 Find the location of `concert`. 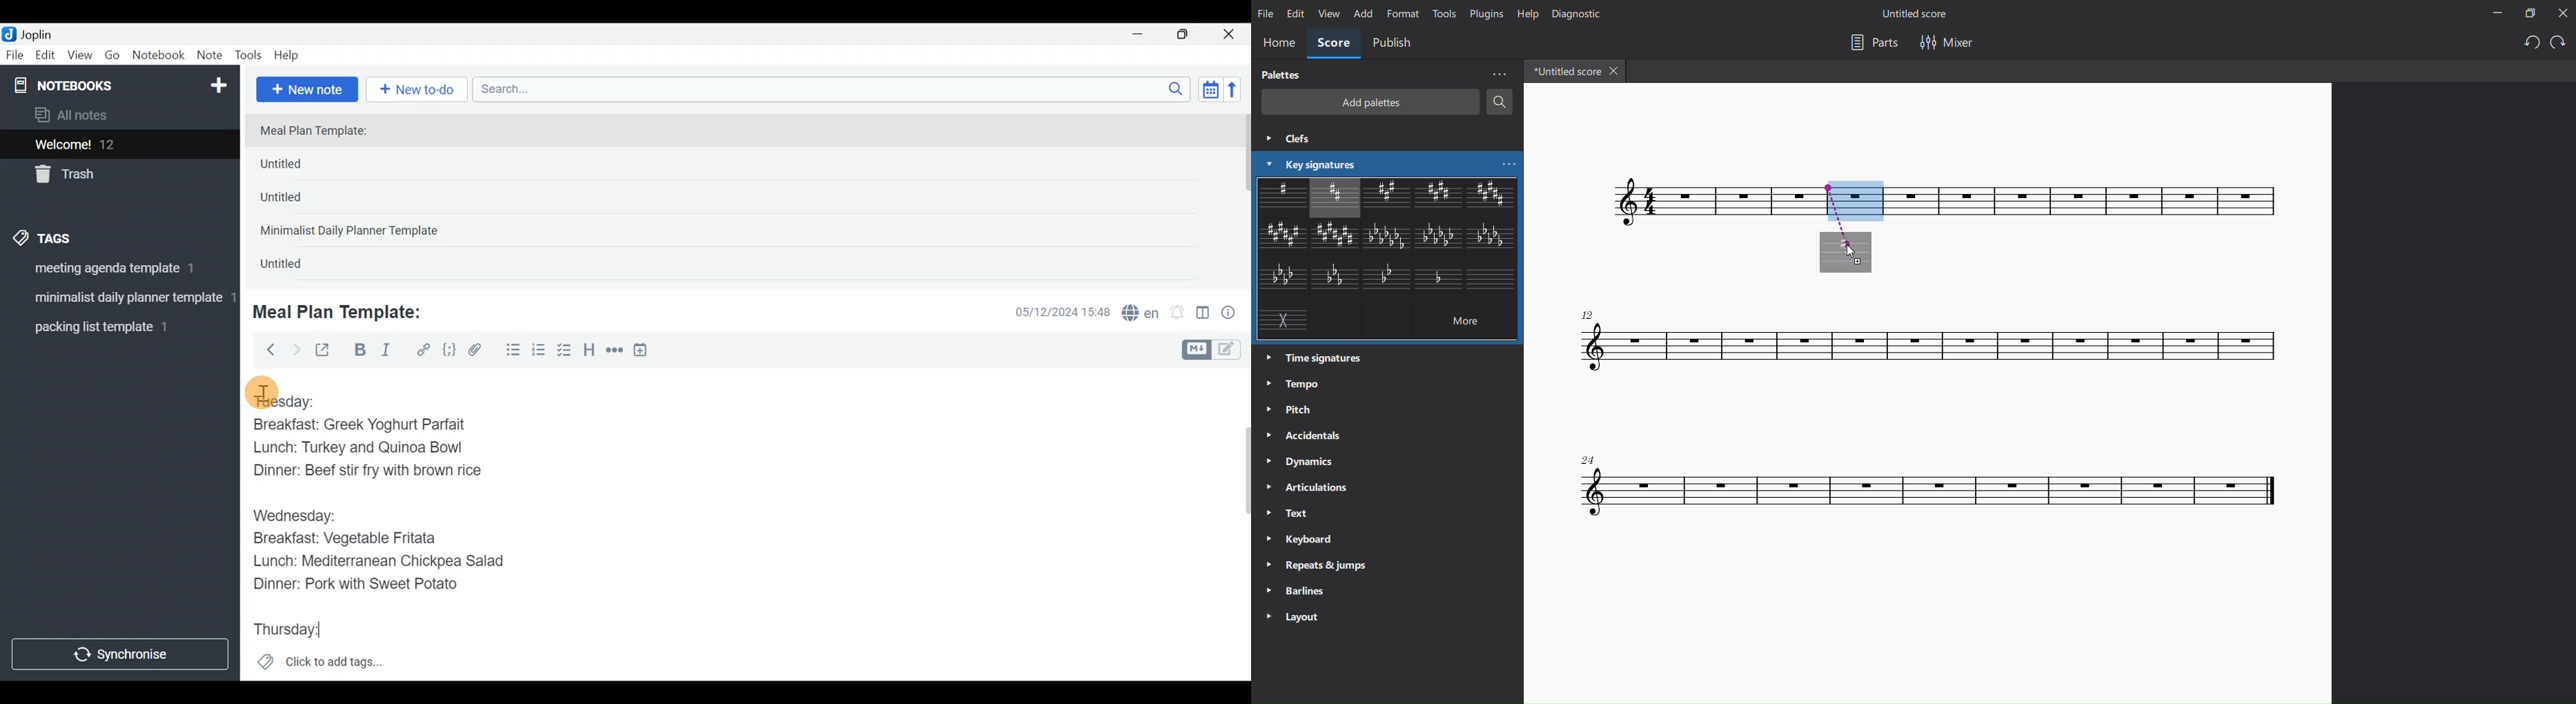

concert is located at coordinates (1929, 492).